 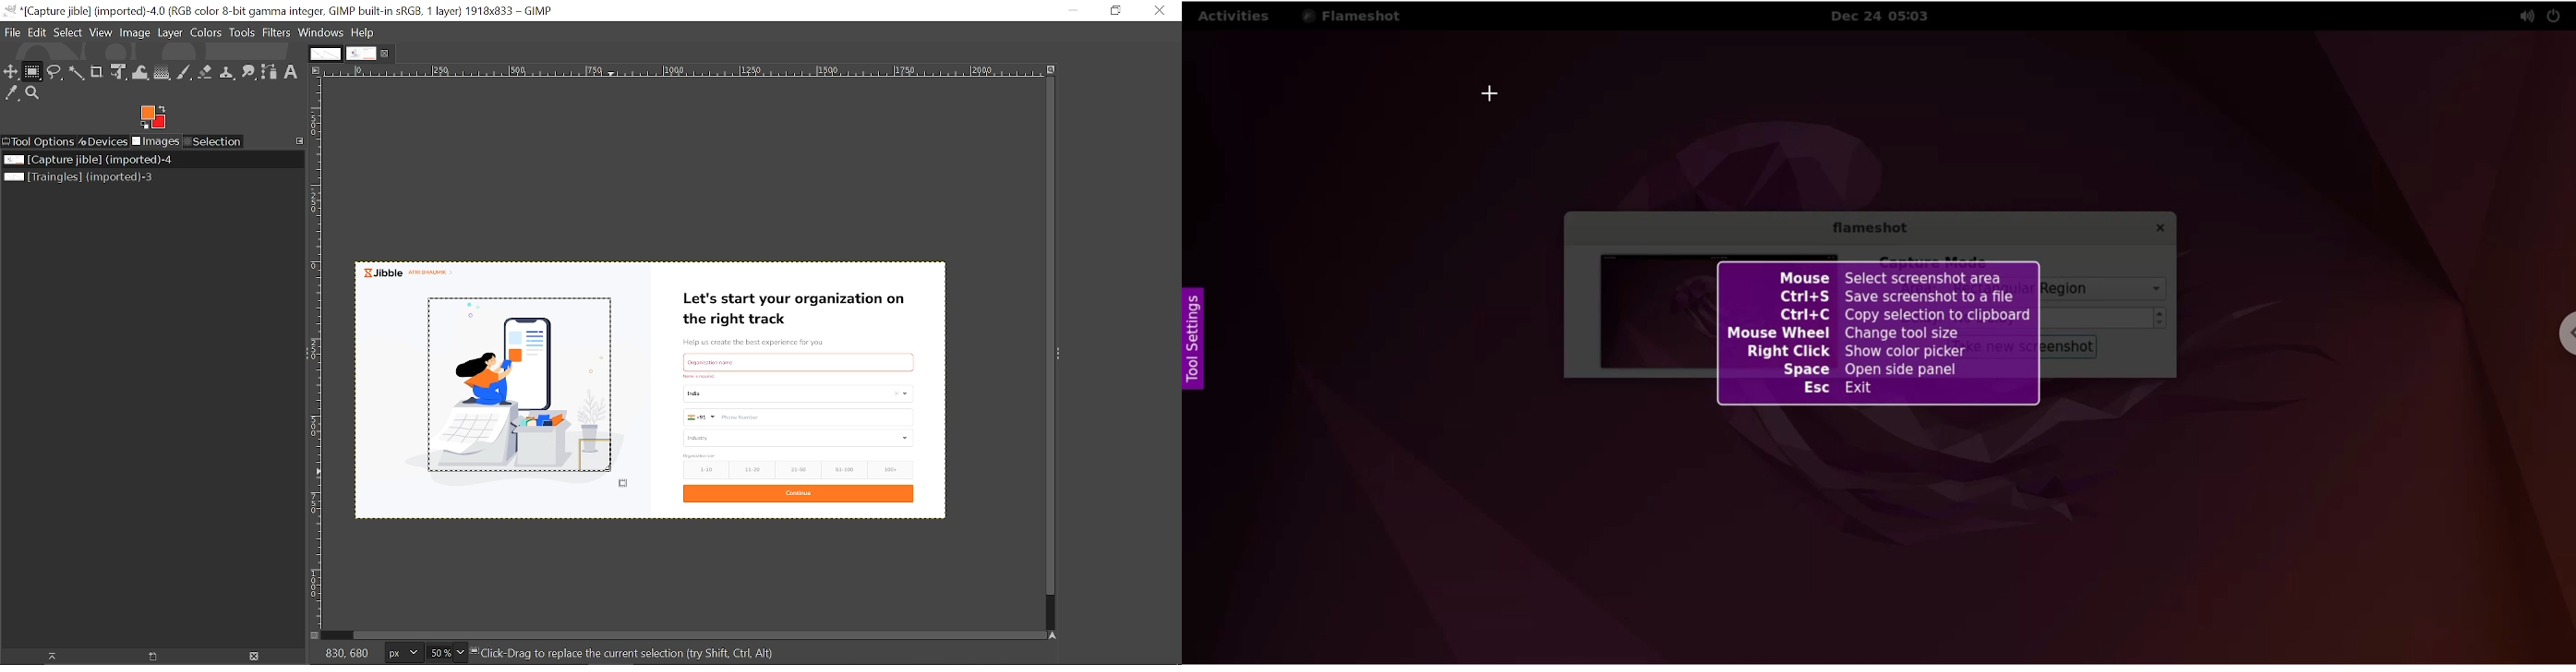 What do you see at coordinates (364, 32) in the screenshot?
I see `Help` at bounding box center [364, 32].